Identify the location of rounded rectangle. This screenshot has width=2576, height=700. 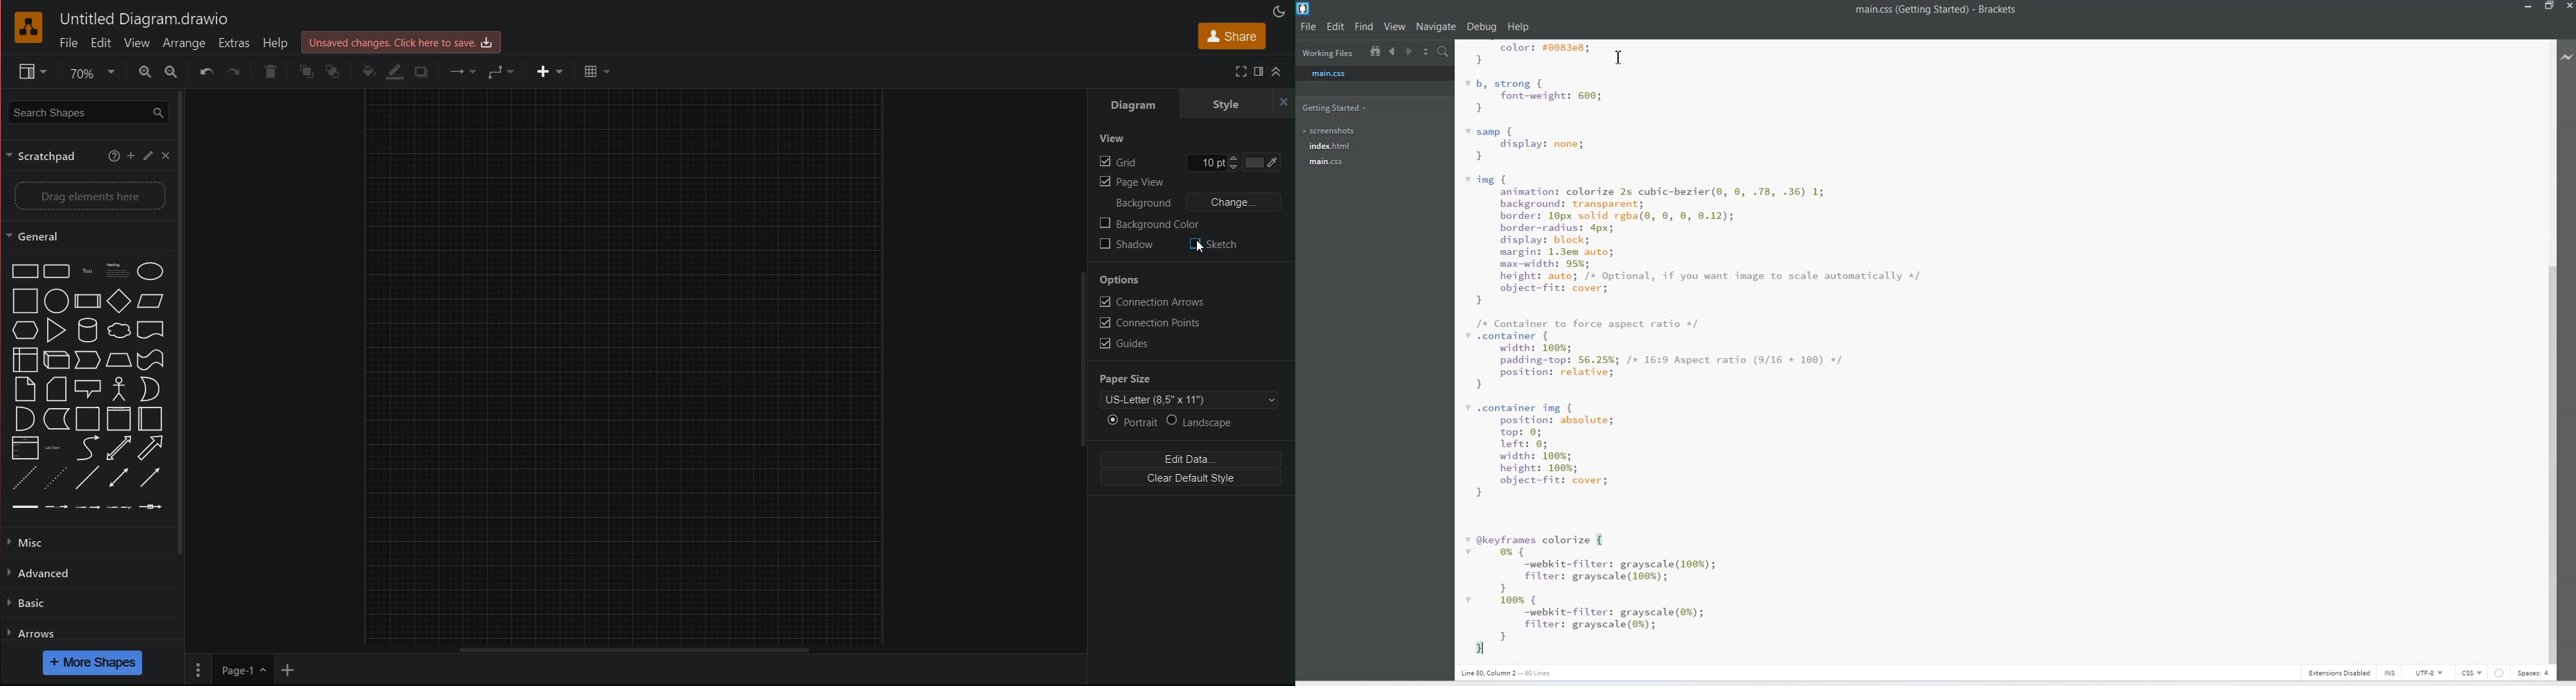
(57, 272).